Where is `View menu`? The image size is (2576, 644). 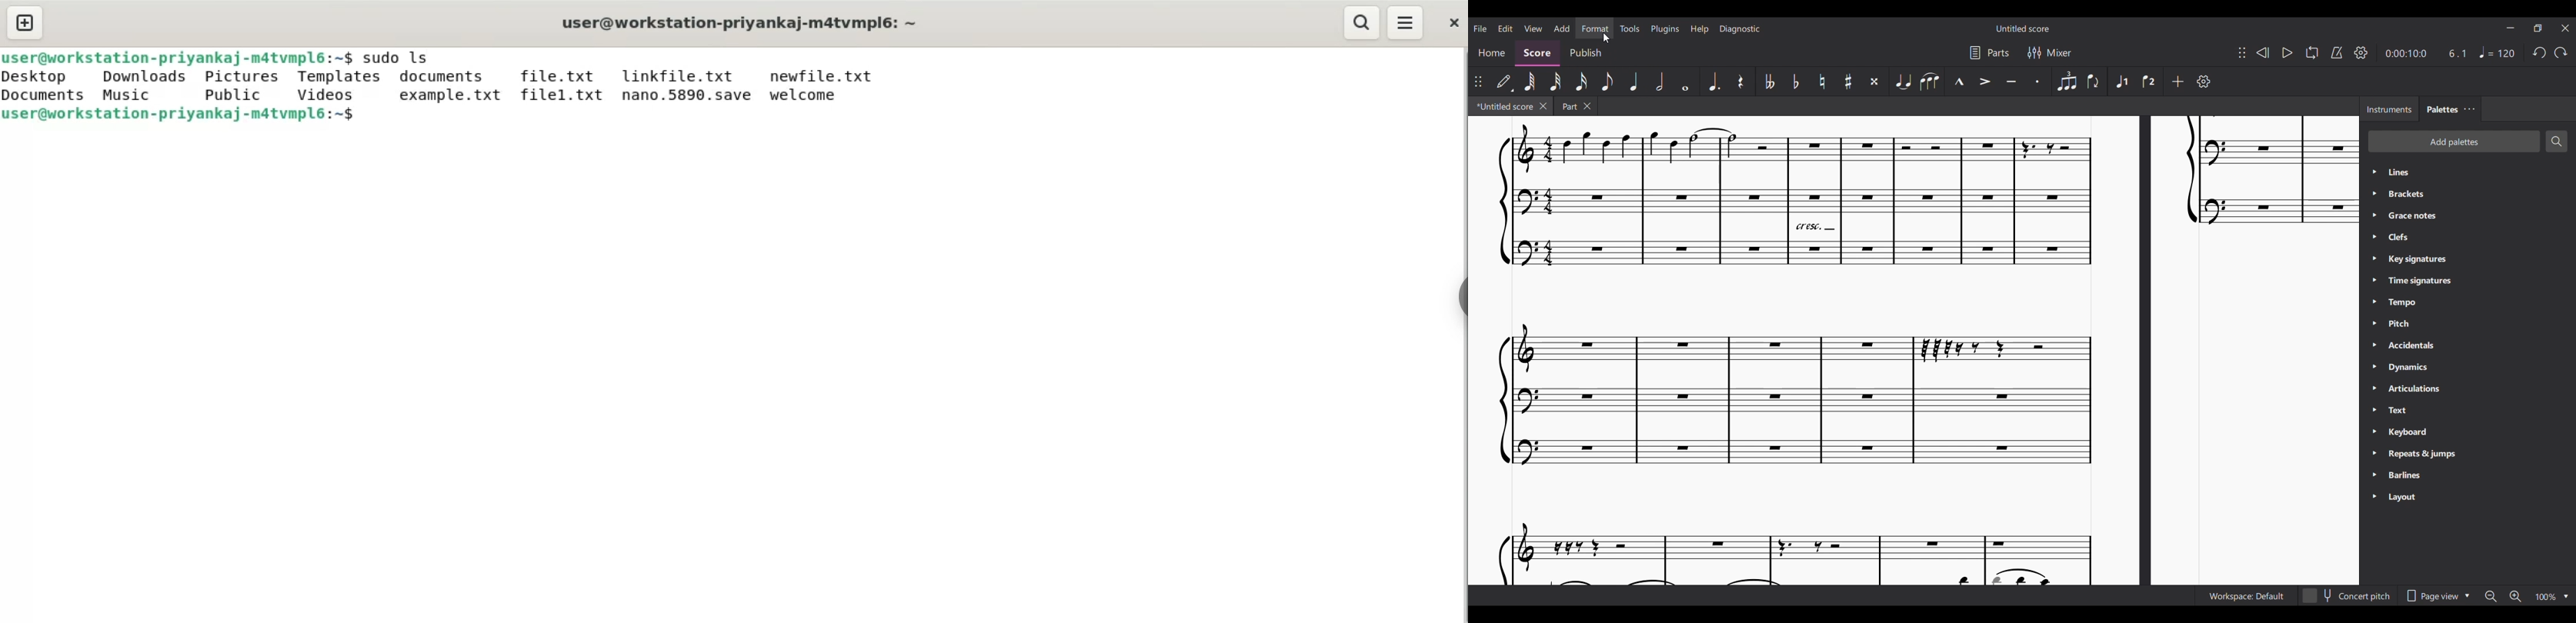 View menu is located at coordinates (1533, 28).